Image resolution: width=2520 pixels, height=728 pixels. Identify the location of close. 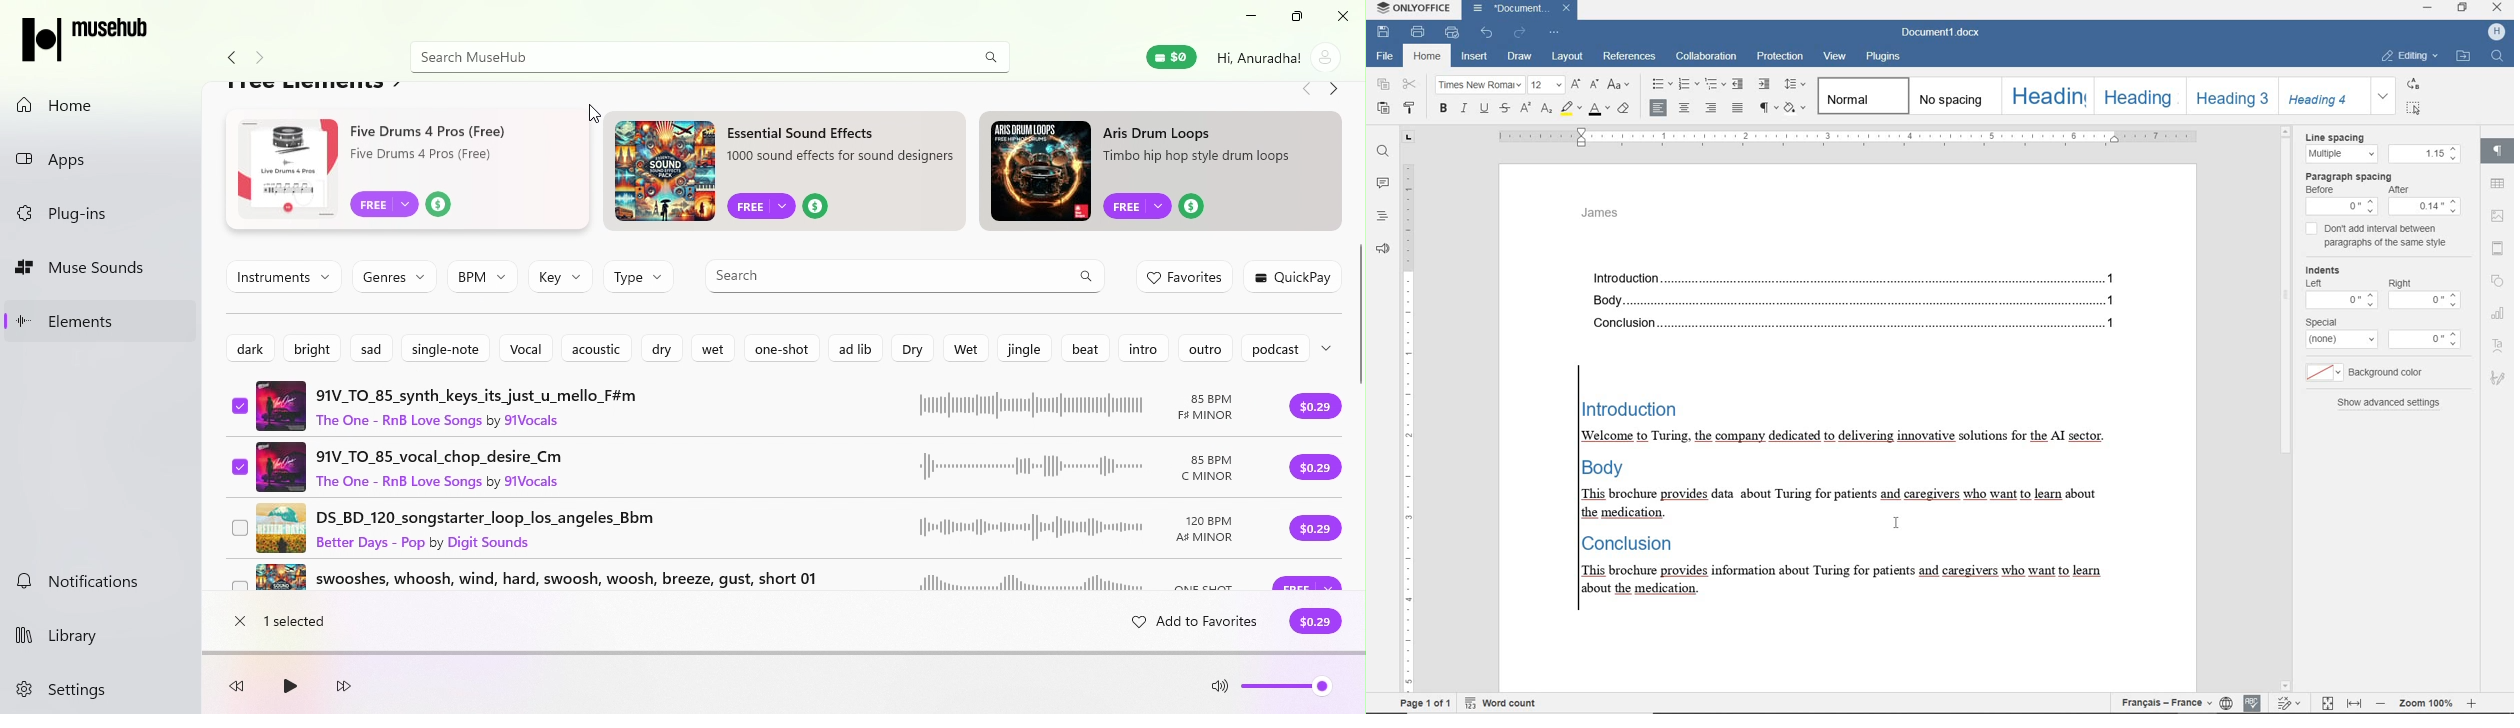
(1339, 16).